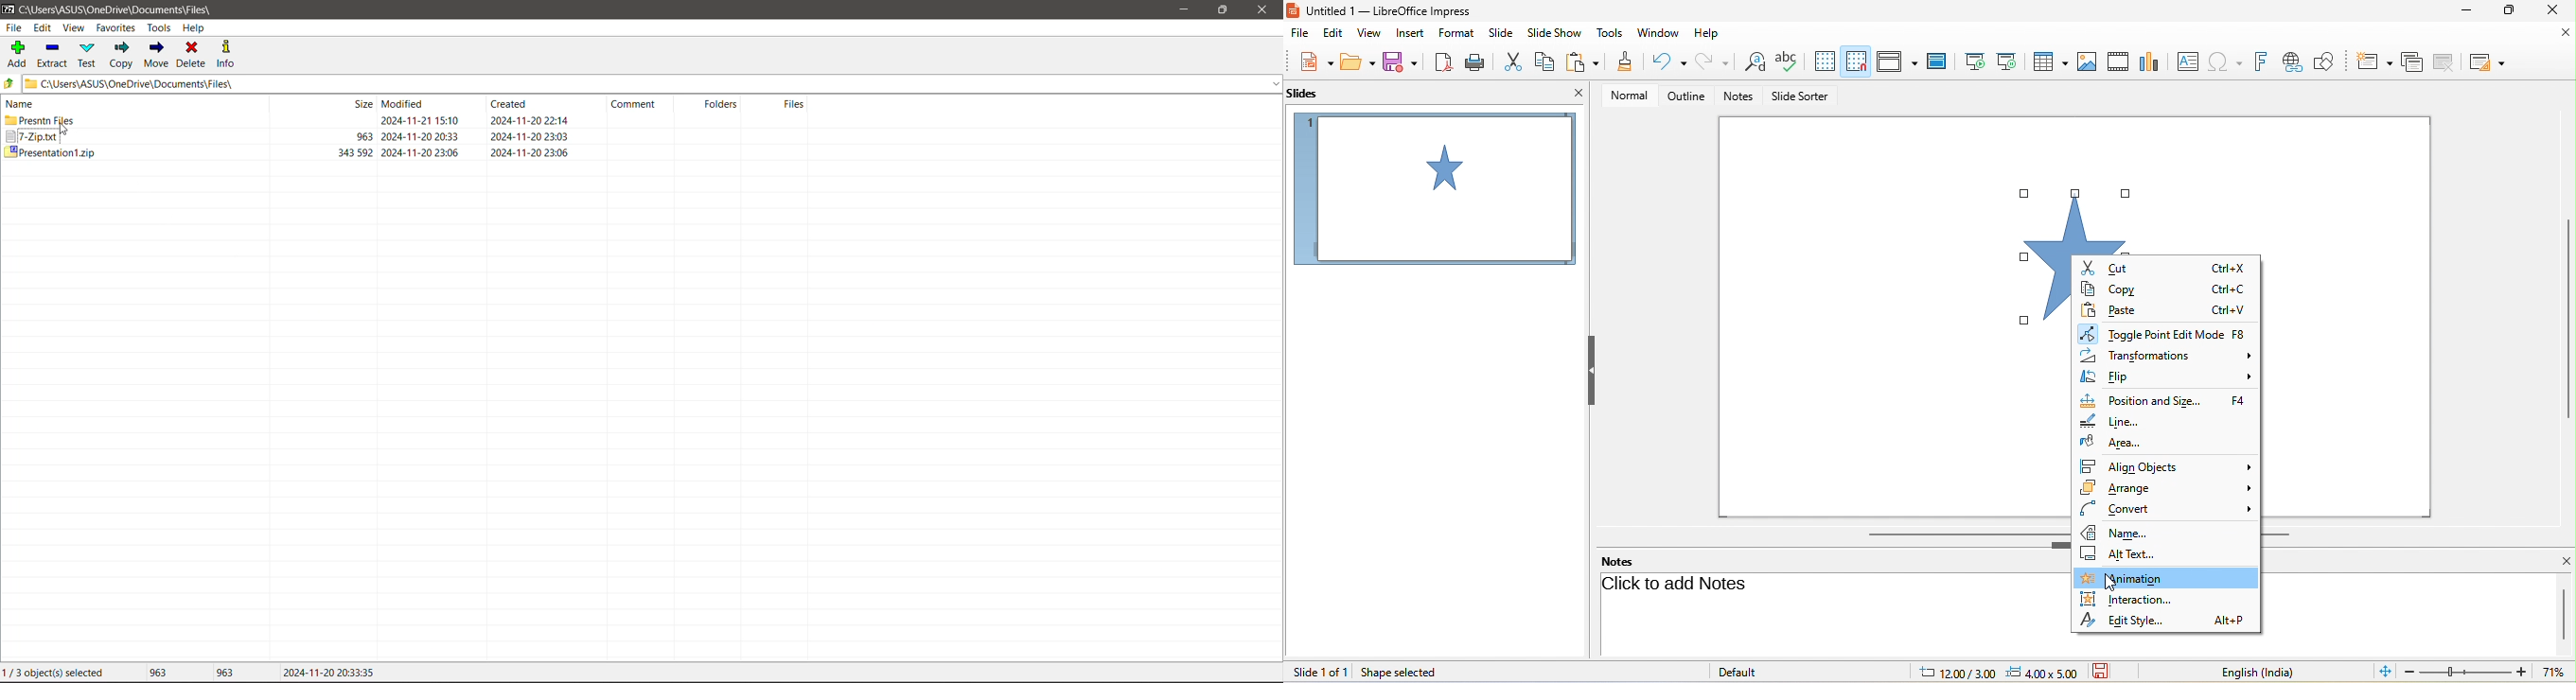 The width and height of the screenshot is (2576, 700). Describe the element at coordinates (2041, 673) in the screenshot. I see `slide dimension: 4.00x5.00` at that location.